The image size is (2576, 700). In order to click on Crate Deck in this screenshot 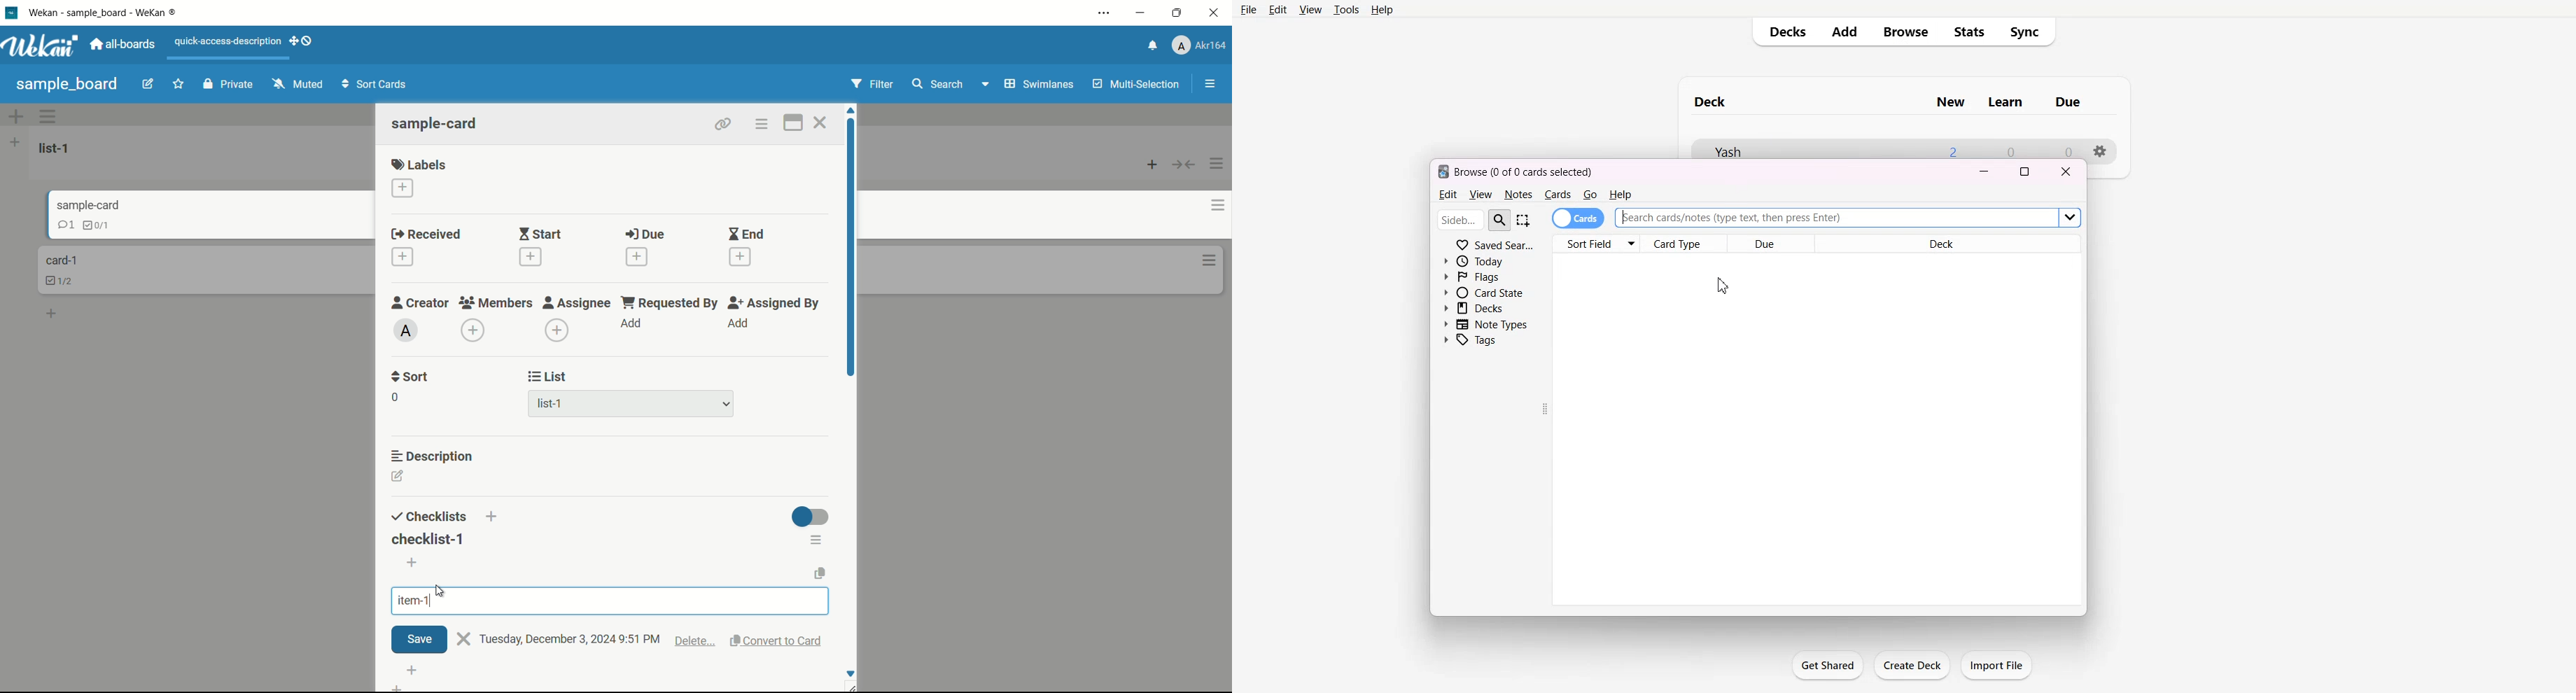, I will do `click(1912, 665)`.